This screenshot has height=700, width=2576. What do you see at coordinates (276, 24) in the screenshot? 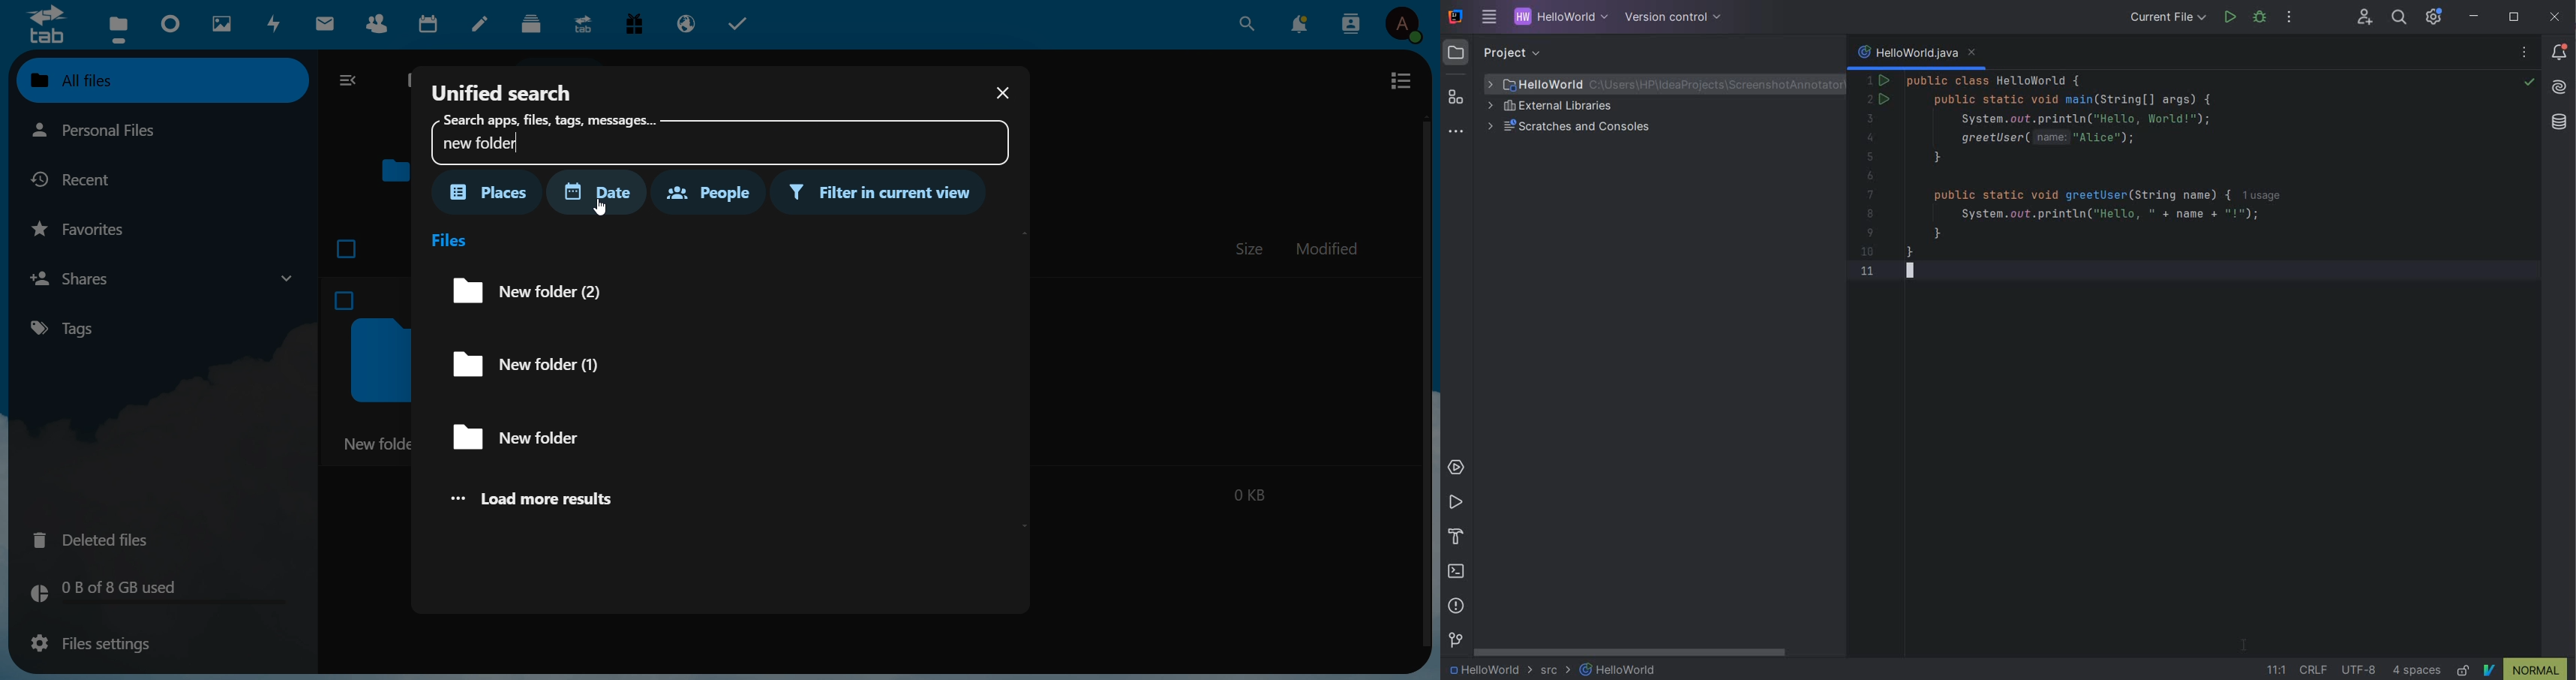
I see `activity` at bounding box center [276, 24].